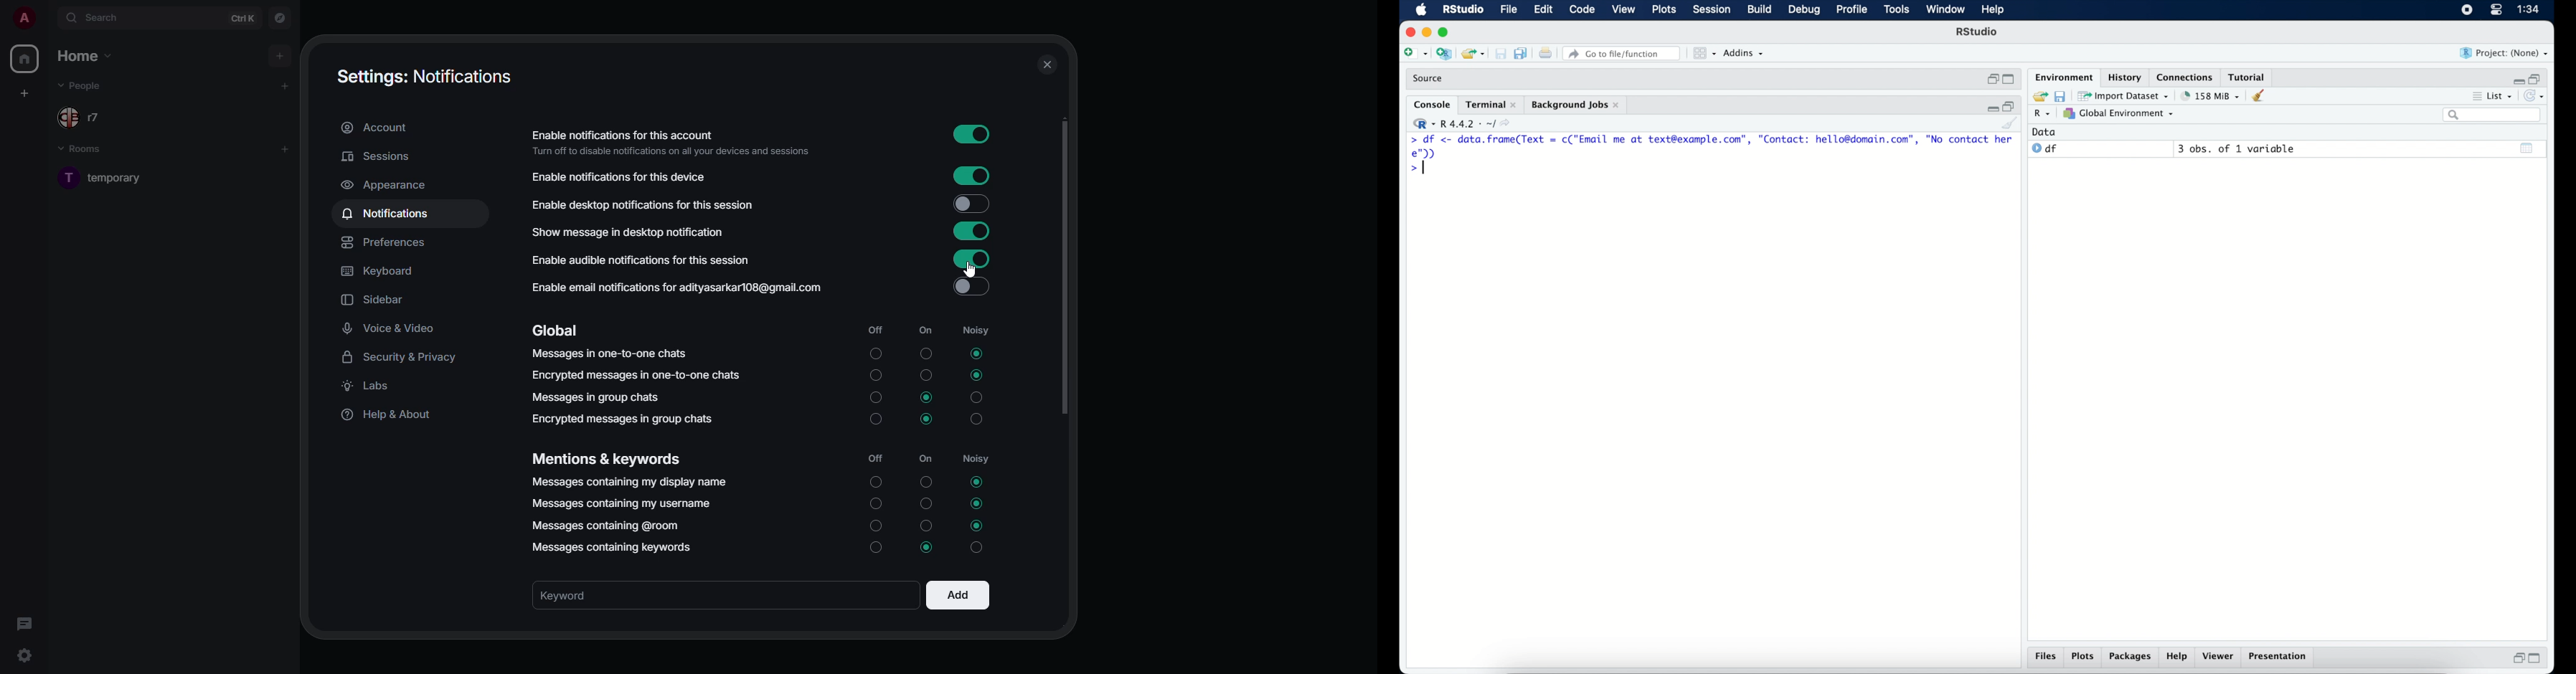 The height and width of the screenshot is (700, 2576). I want to click on show output window, so click(2527, 149).